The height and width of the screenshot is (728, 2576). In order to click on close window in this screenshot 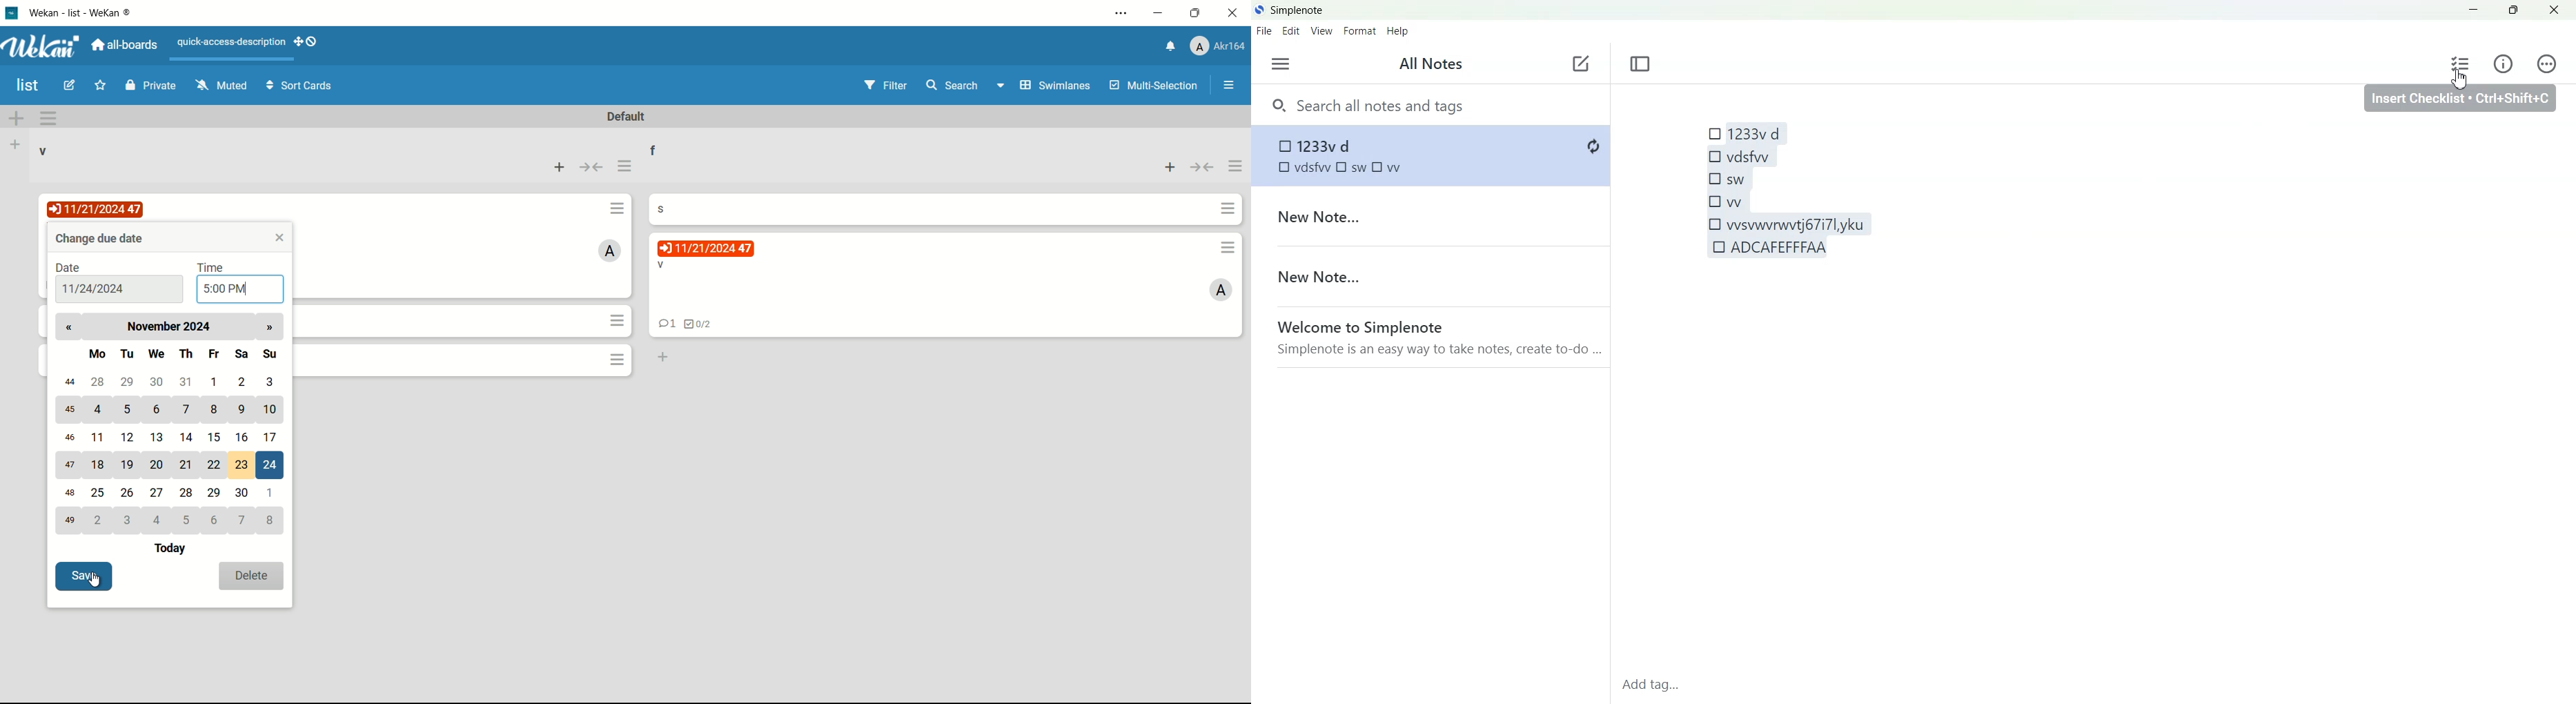, I will do `click(281, 238)`.